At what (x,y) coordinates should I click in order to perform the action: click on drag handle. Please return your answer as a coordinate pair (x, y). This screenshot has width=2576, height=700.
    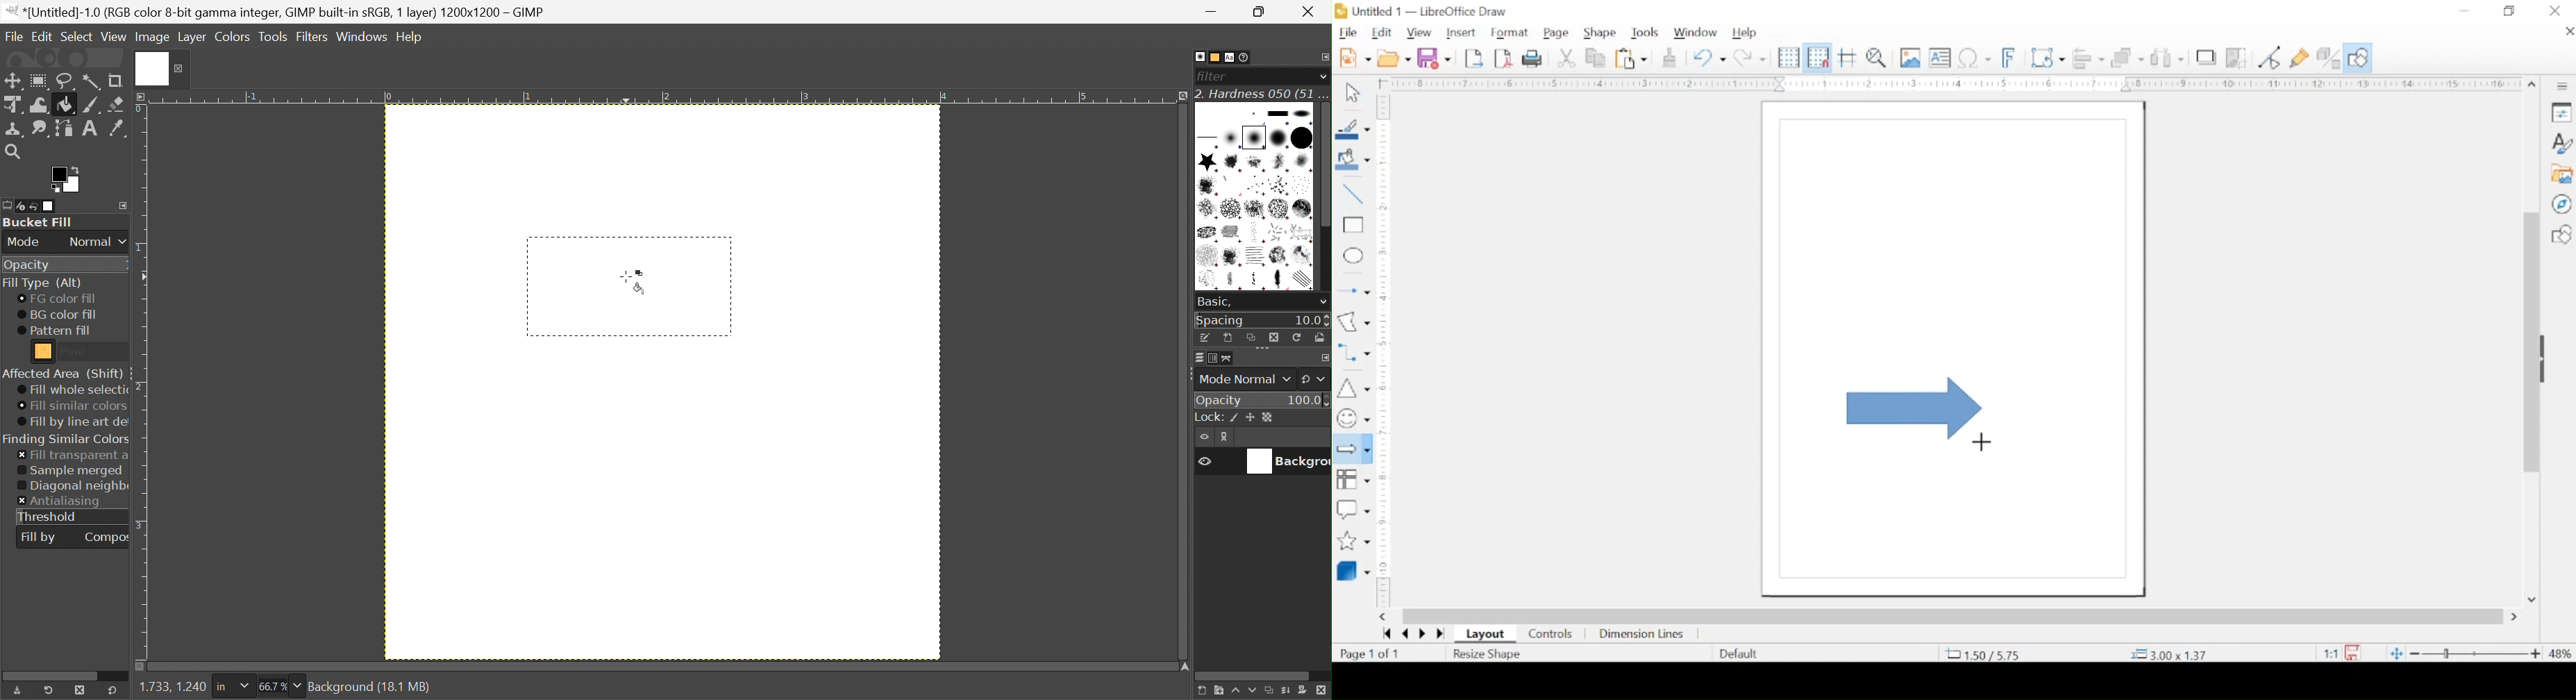
    Looking at the image, I should click on (2546, 358).